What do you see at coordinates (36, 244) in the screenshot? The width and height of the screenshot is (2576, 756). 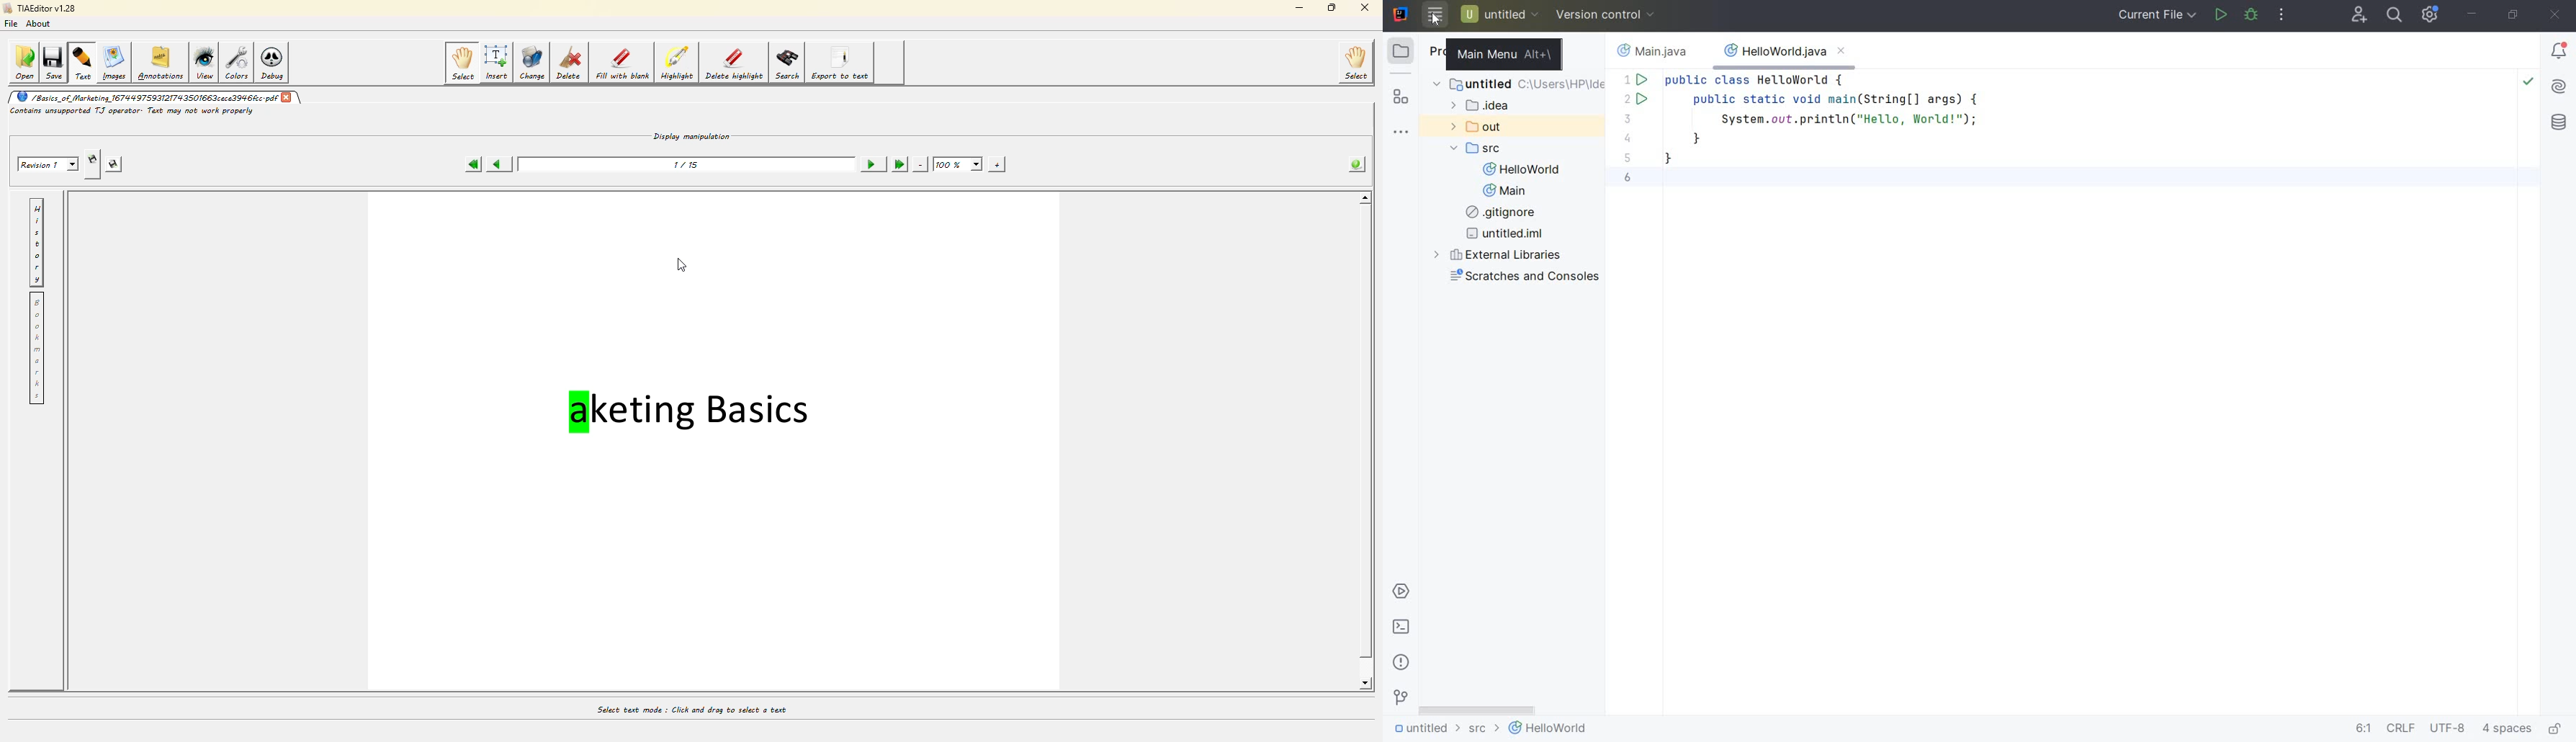 I see `history` at bounding box center [36, 244].